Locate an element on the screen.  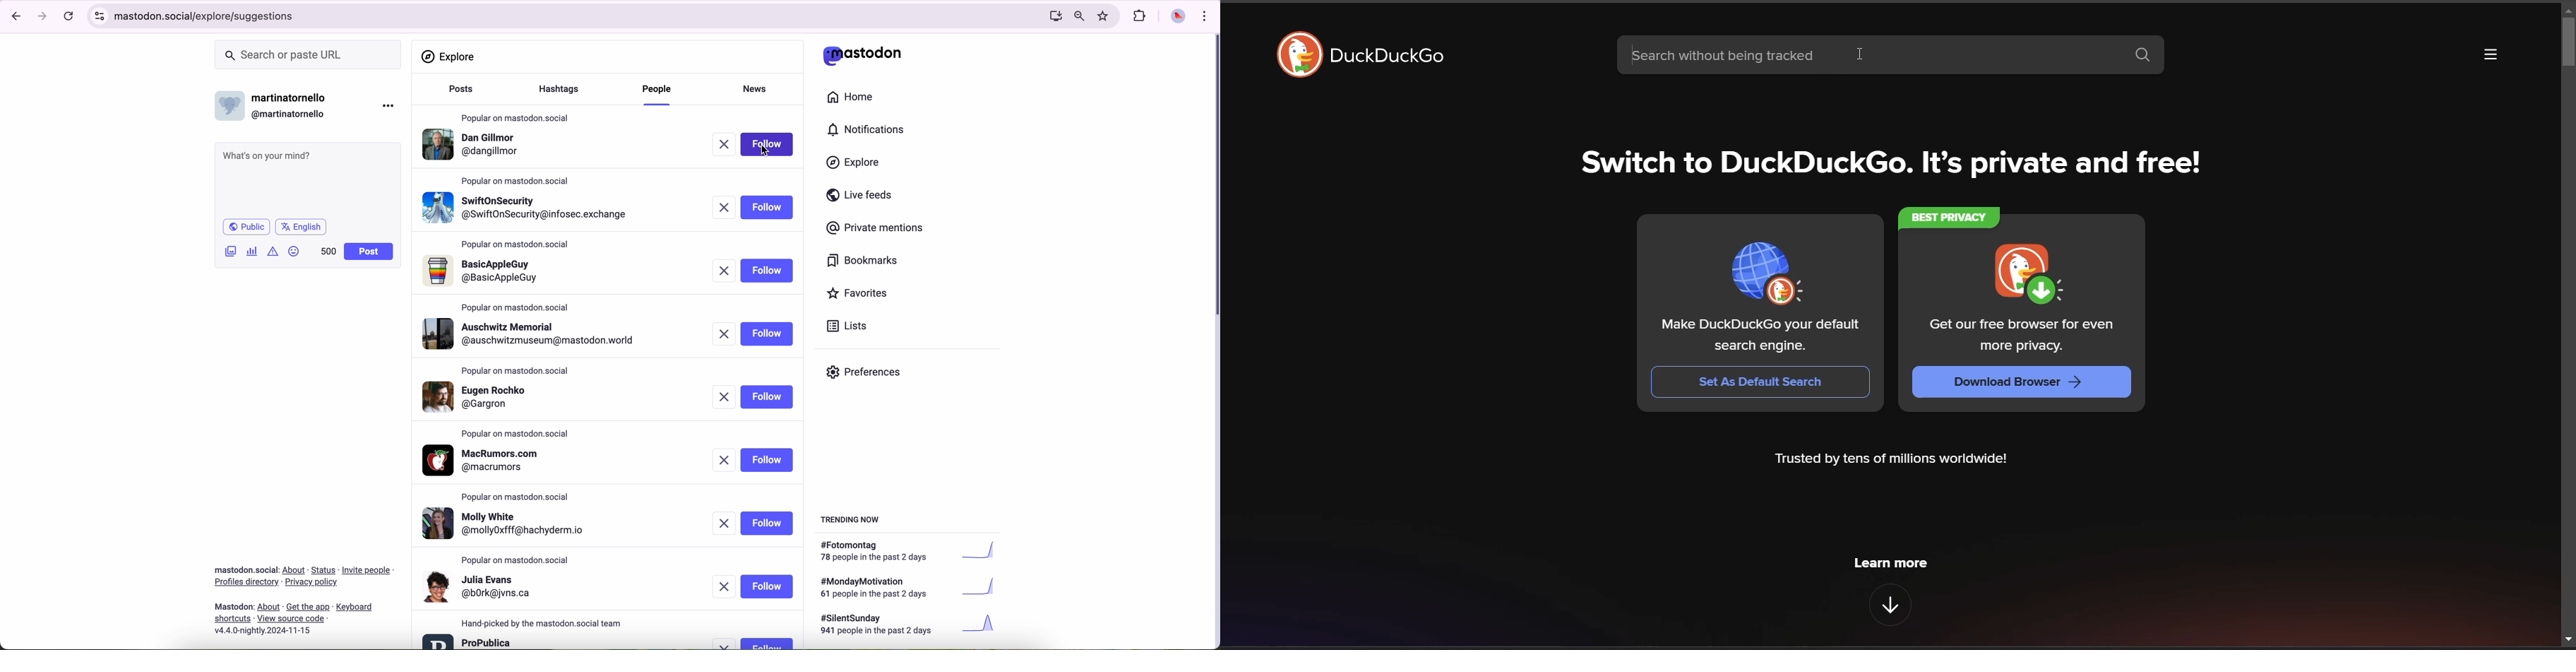
follow is located at coordinates (767, 208).